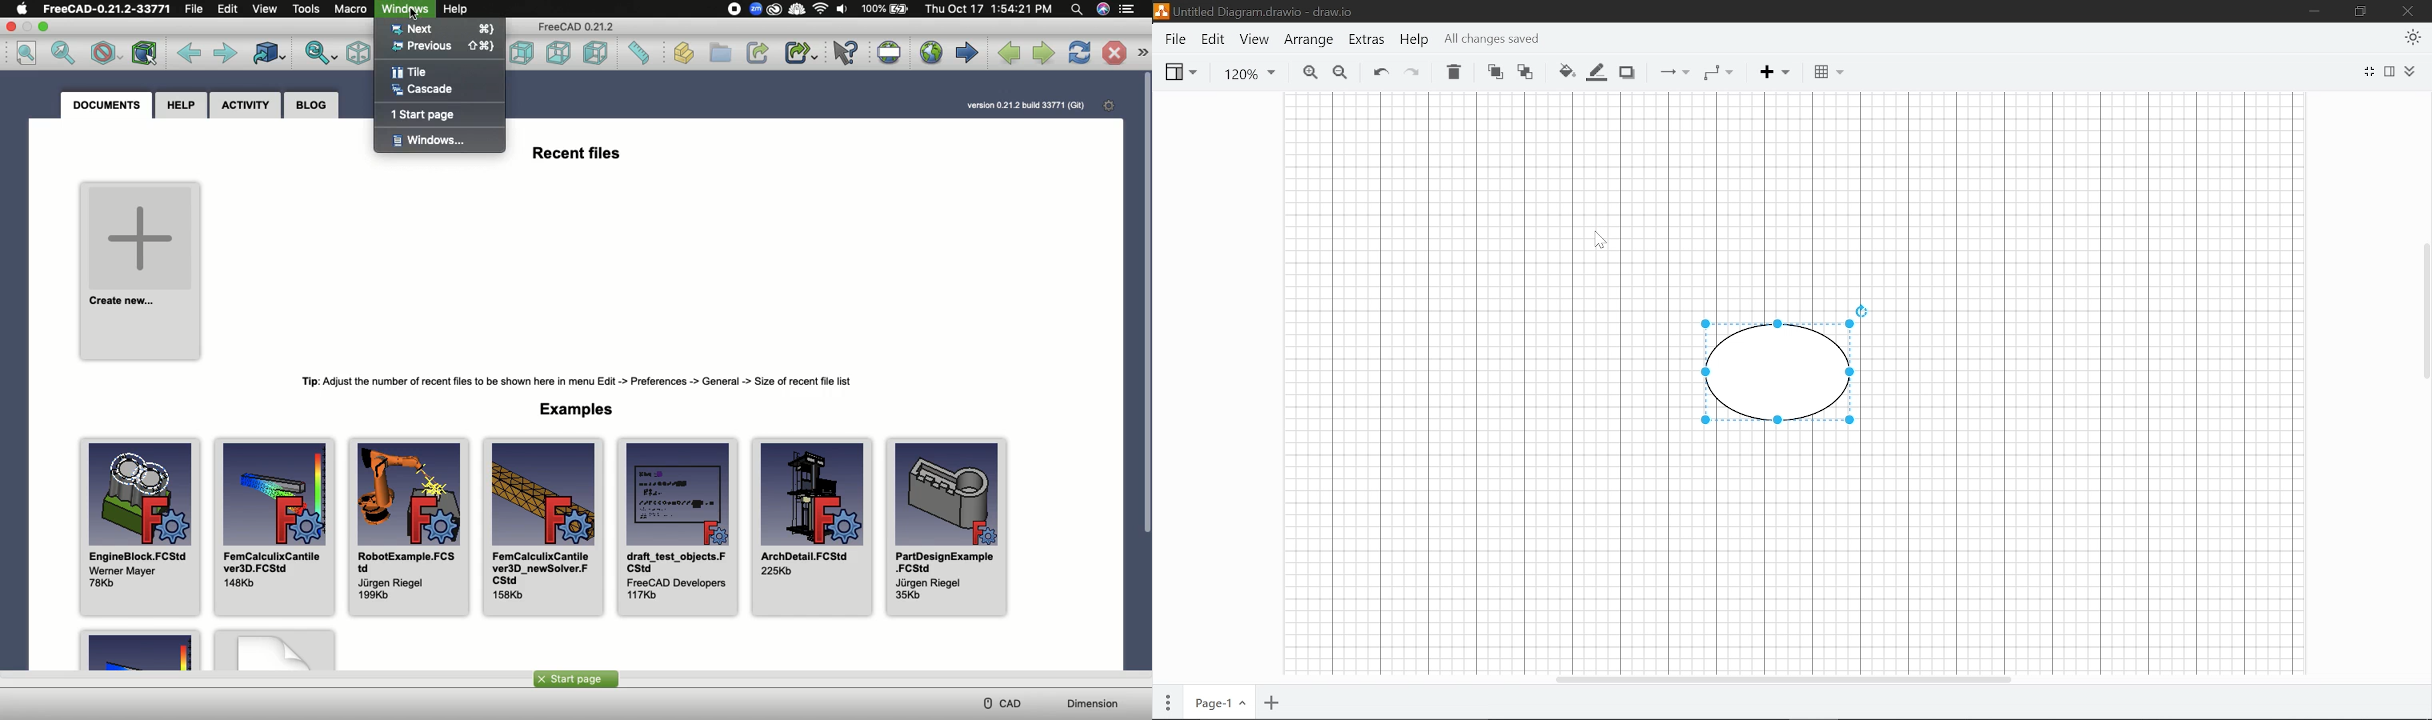  I want to click on connections, so click(1669, 73).